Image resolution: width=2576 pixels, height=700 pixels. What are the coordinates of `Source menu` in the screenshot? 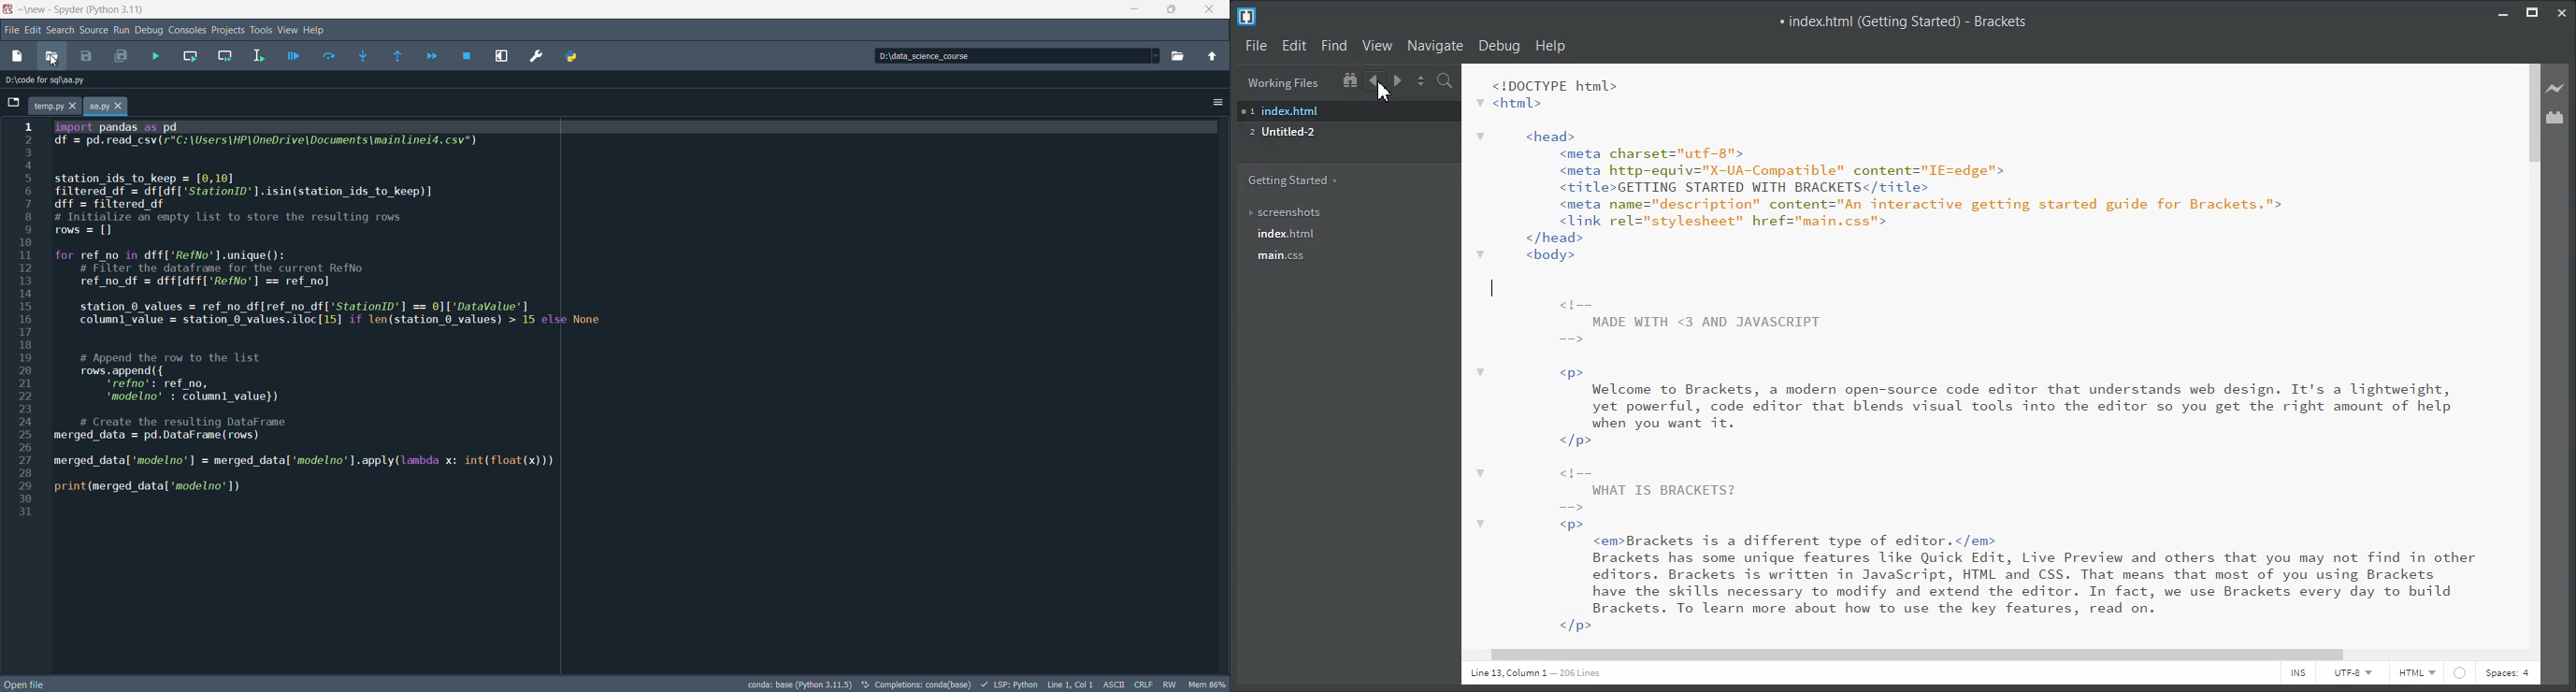 It's located at (95, 29).